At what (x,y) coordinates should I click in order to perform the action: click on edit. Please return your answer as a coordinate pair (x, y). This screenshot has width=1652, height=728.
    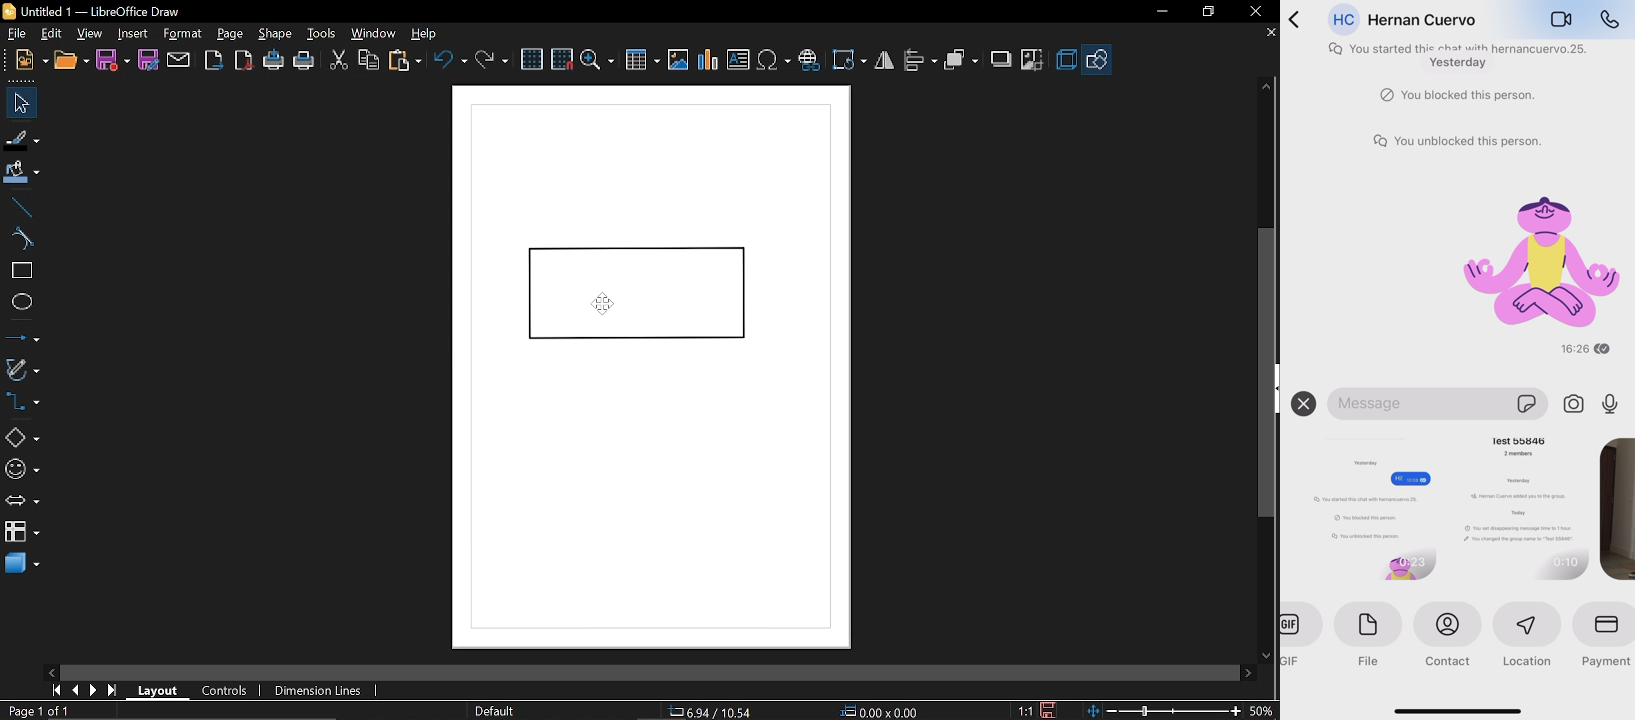
    Looking at the image, I should click on (53, 34).